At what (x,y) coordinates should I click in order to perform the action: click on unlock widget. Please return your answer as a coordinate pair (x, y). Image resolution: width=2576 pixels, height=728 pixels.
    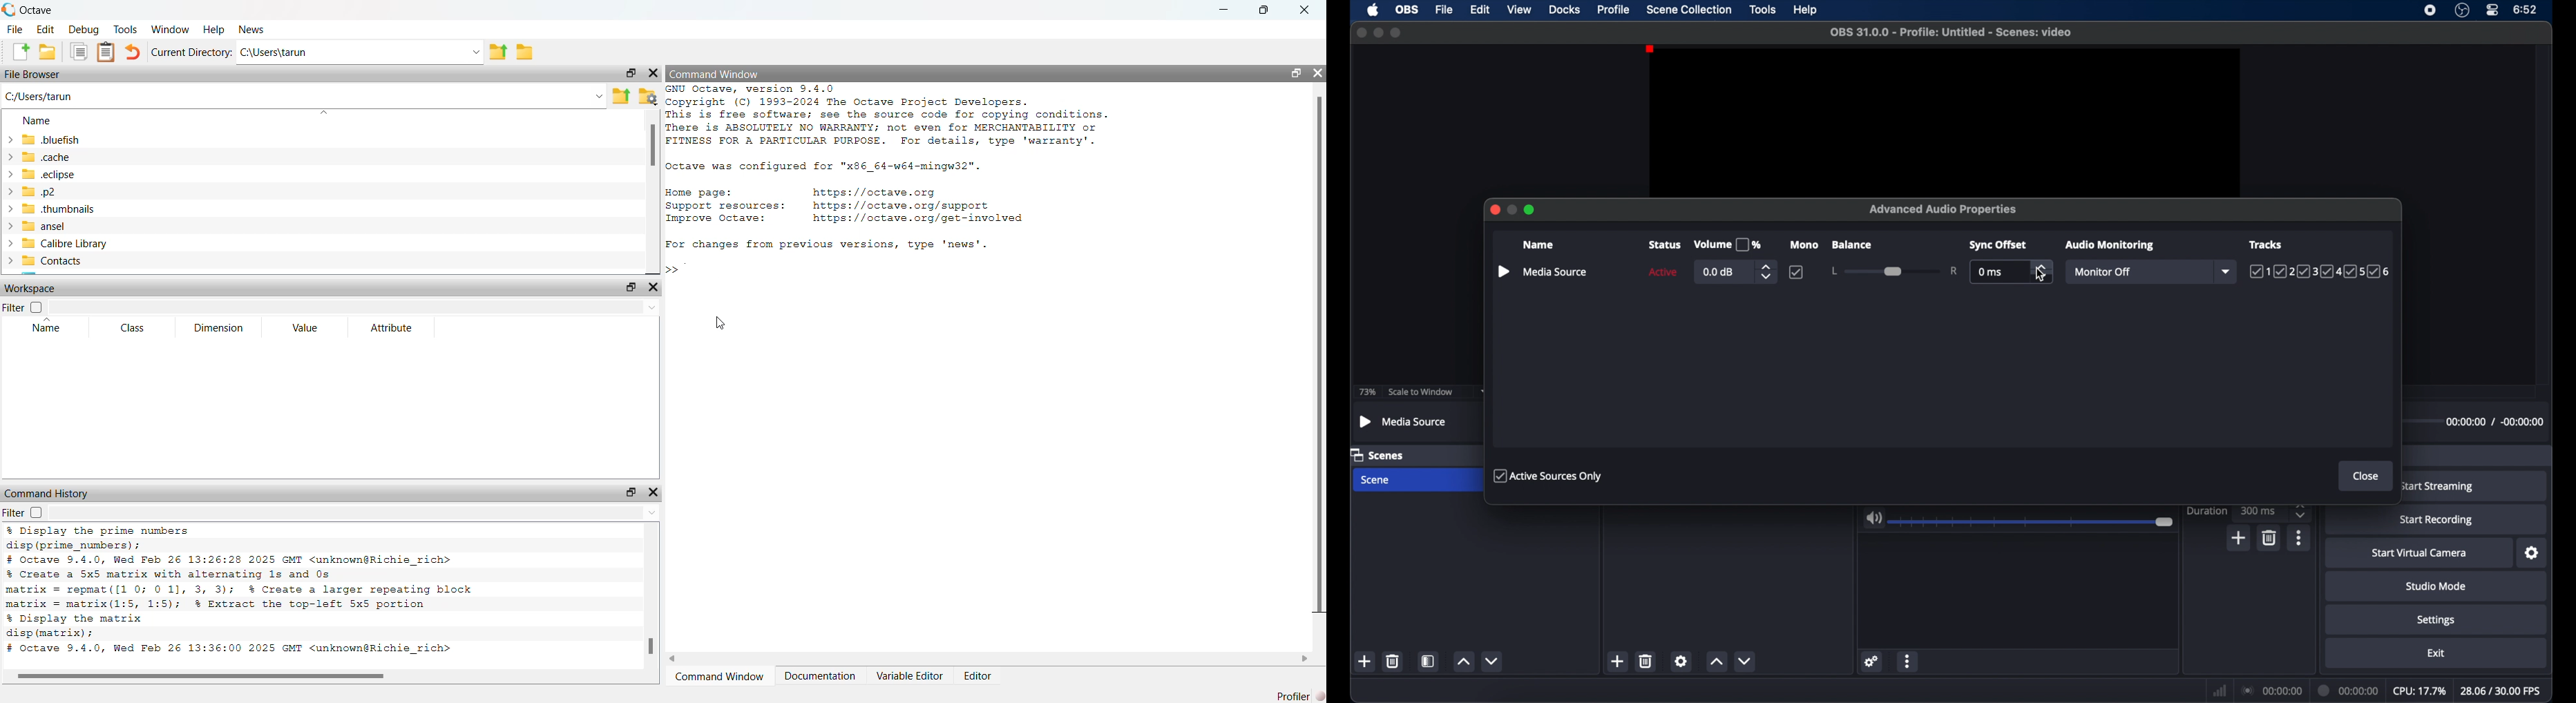
    Looking at the image, I should click on (1297, 73).